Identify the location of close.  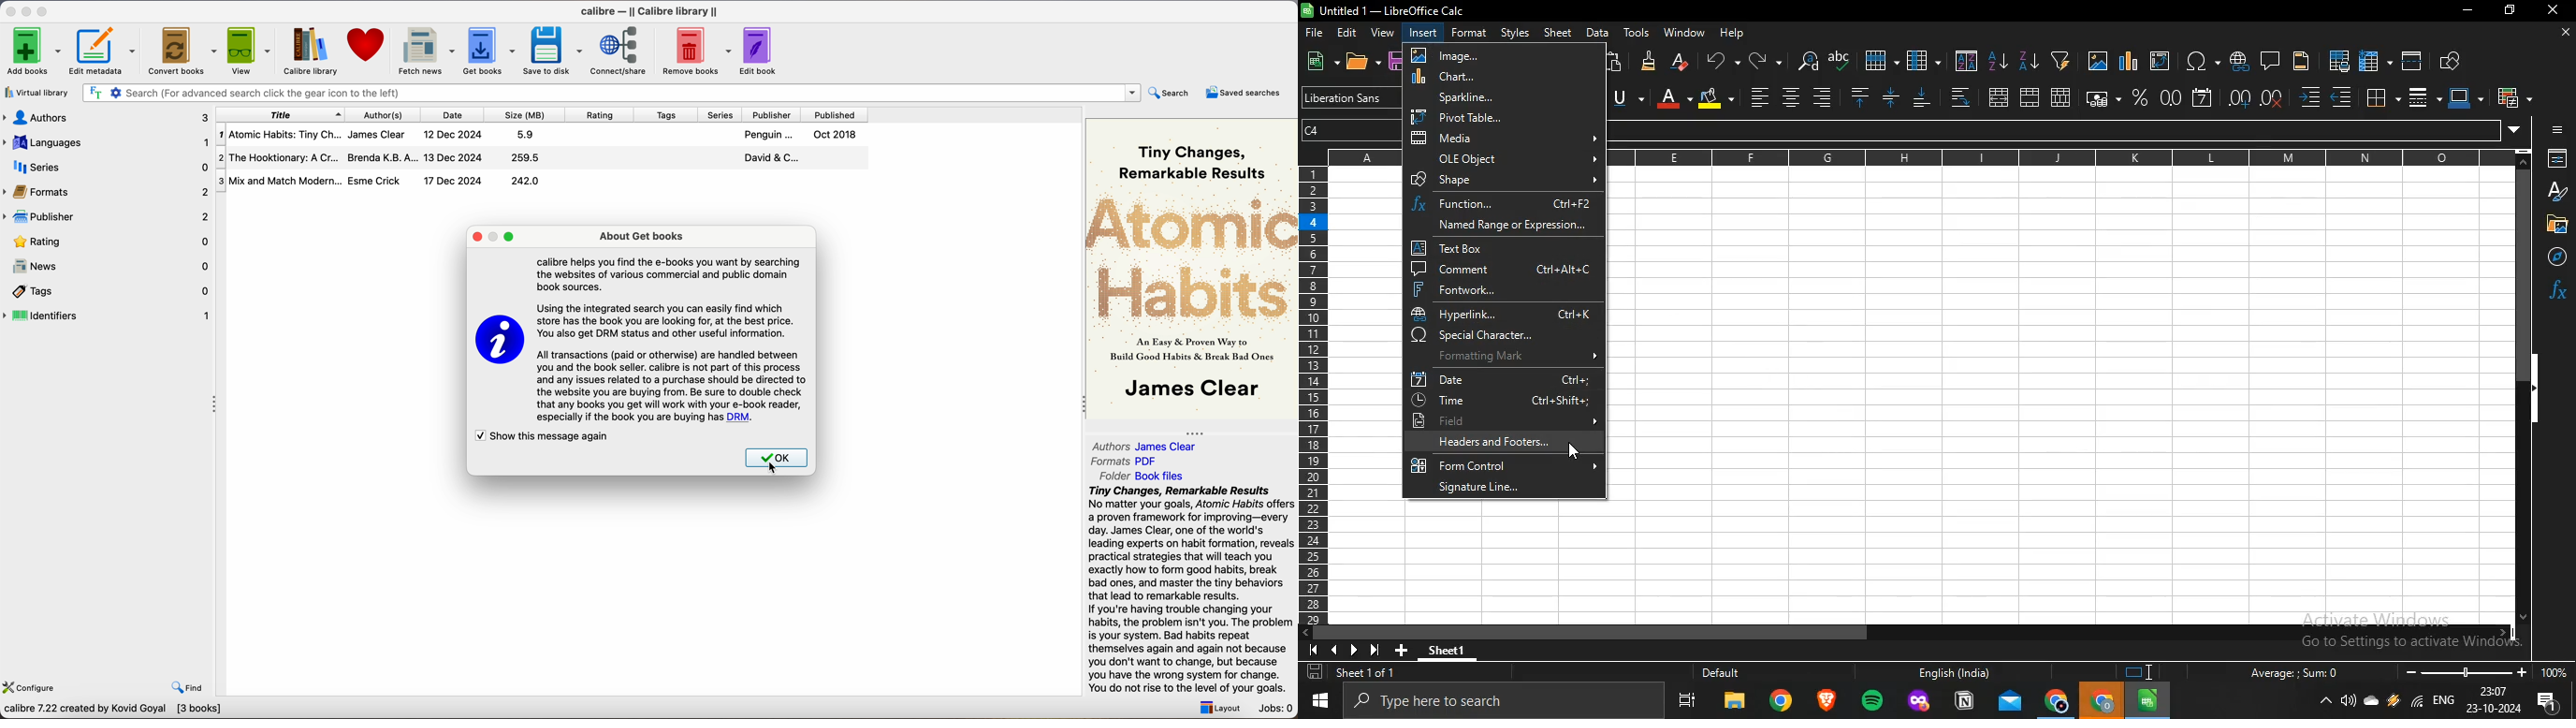
(2564, 34).